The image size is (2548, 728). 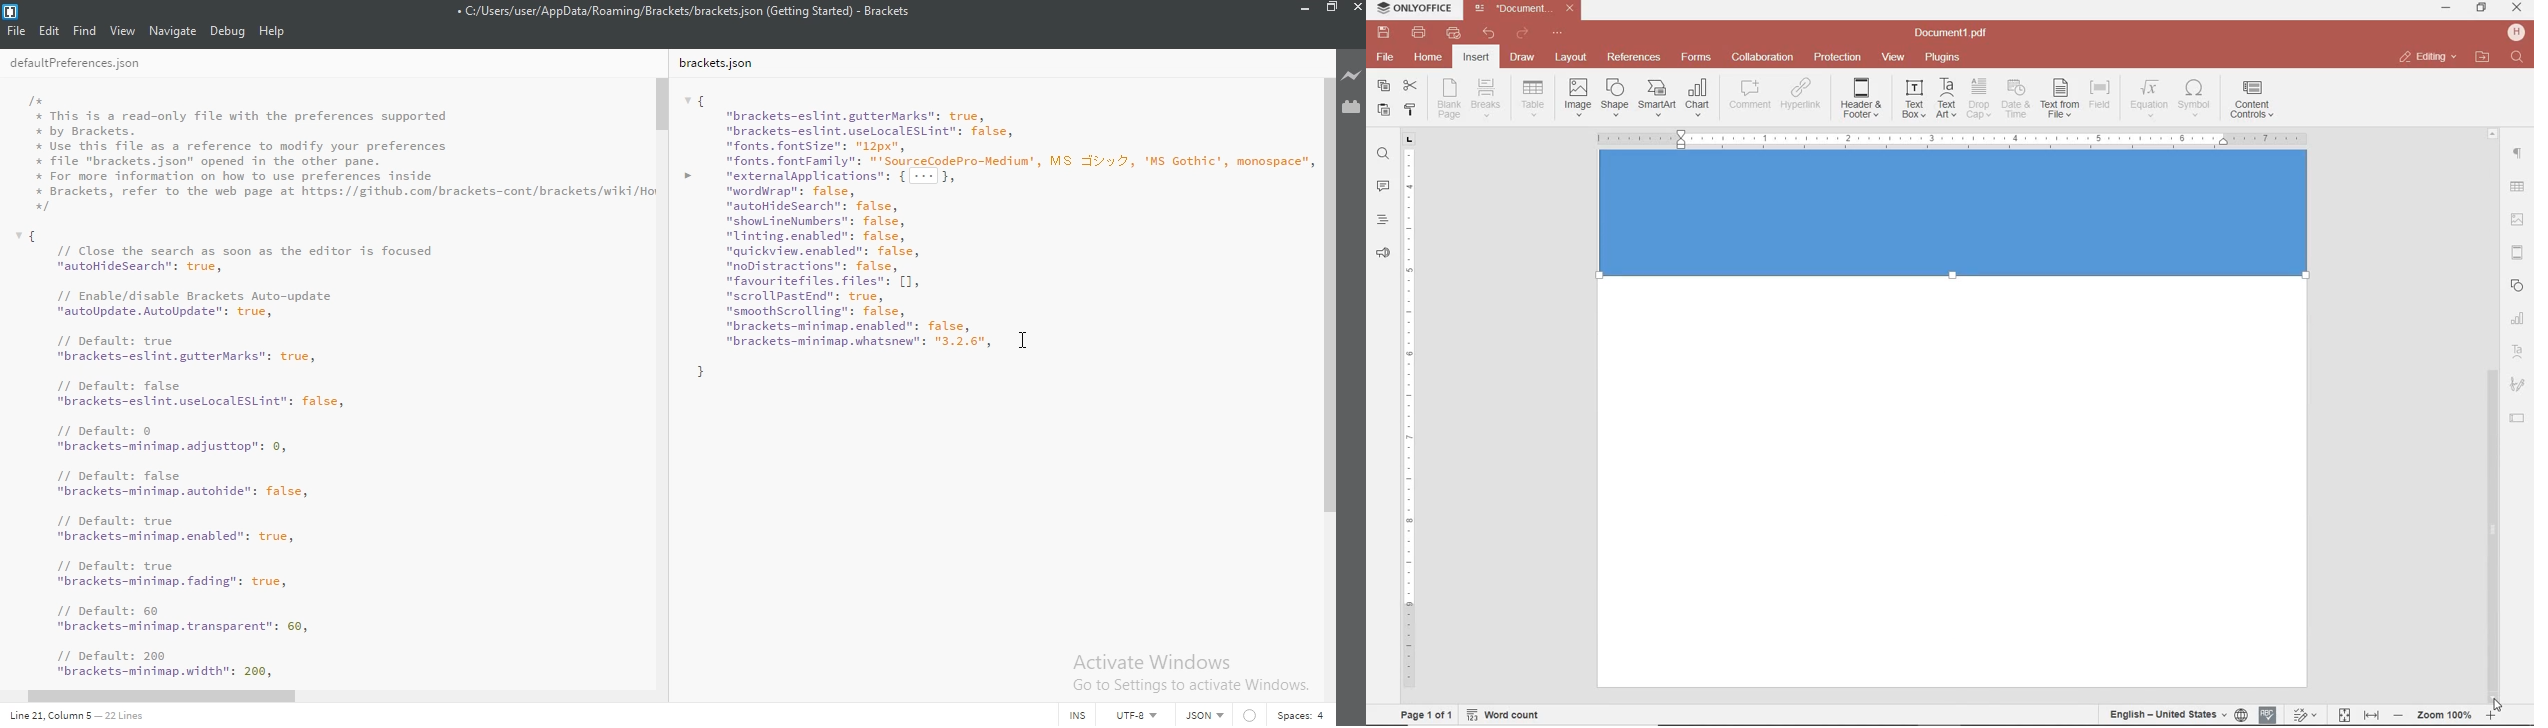 What do you see at coordinates (1352, 79) in the screenshot?
I see `live preview` at bounding box center [1352, 79].